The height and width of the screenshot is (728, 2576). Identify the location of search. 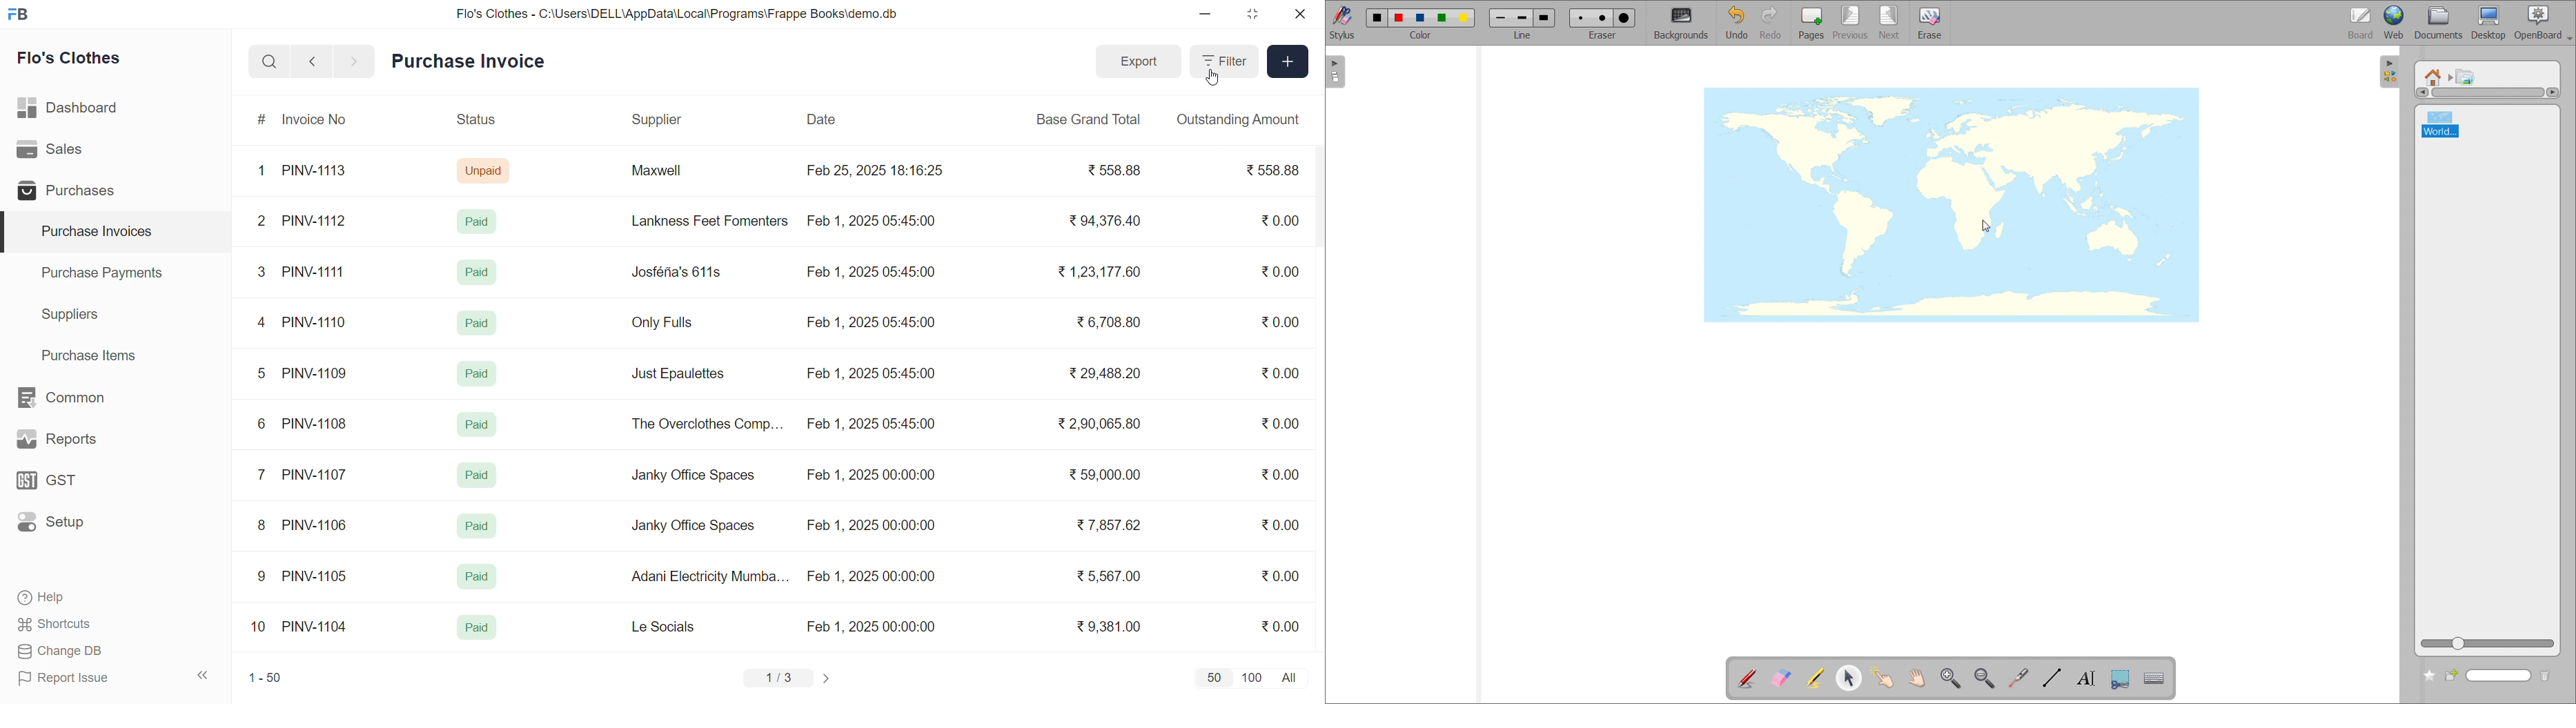
(269, 61).